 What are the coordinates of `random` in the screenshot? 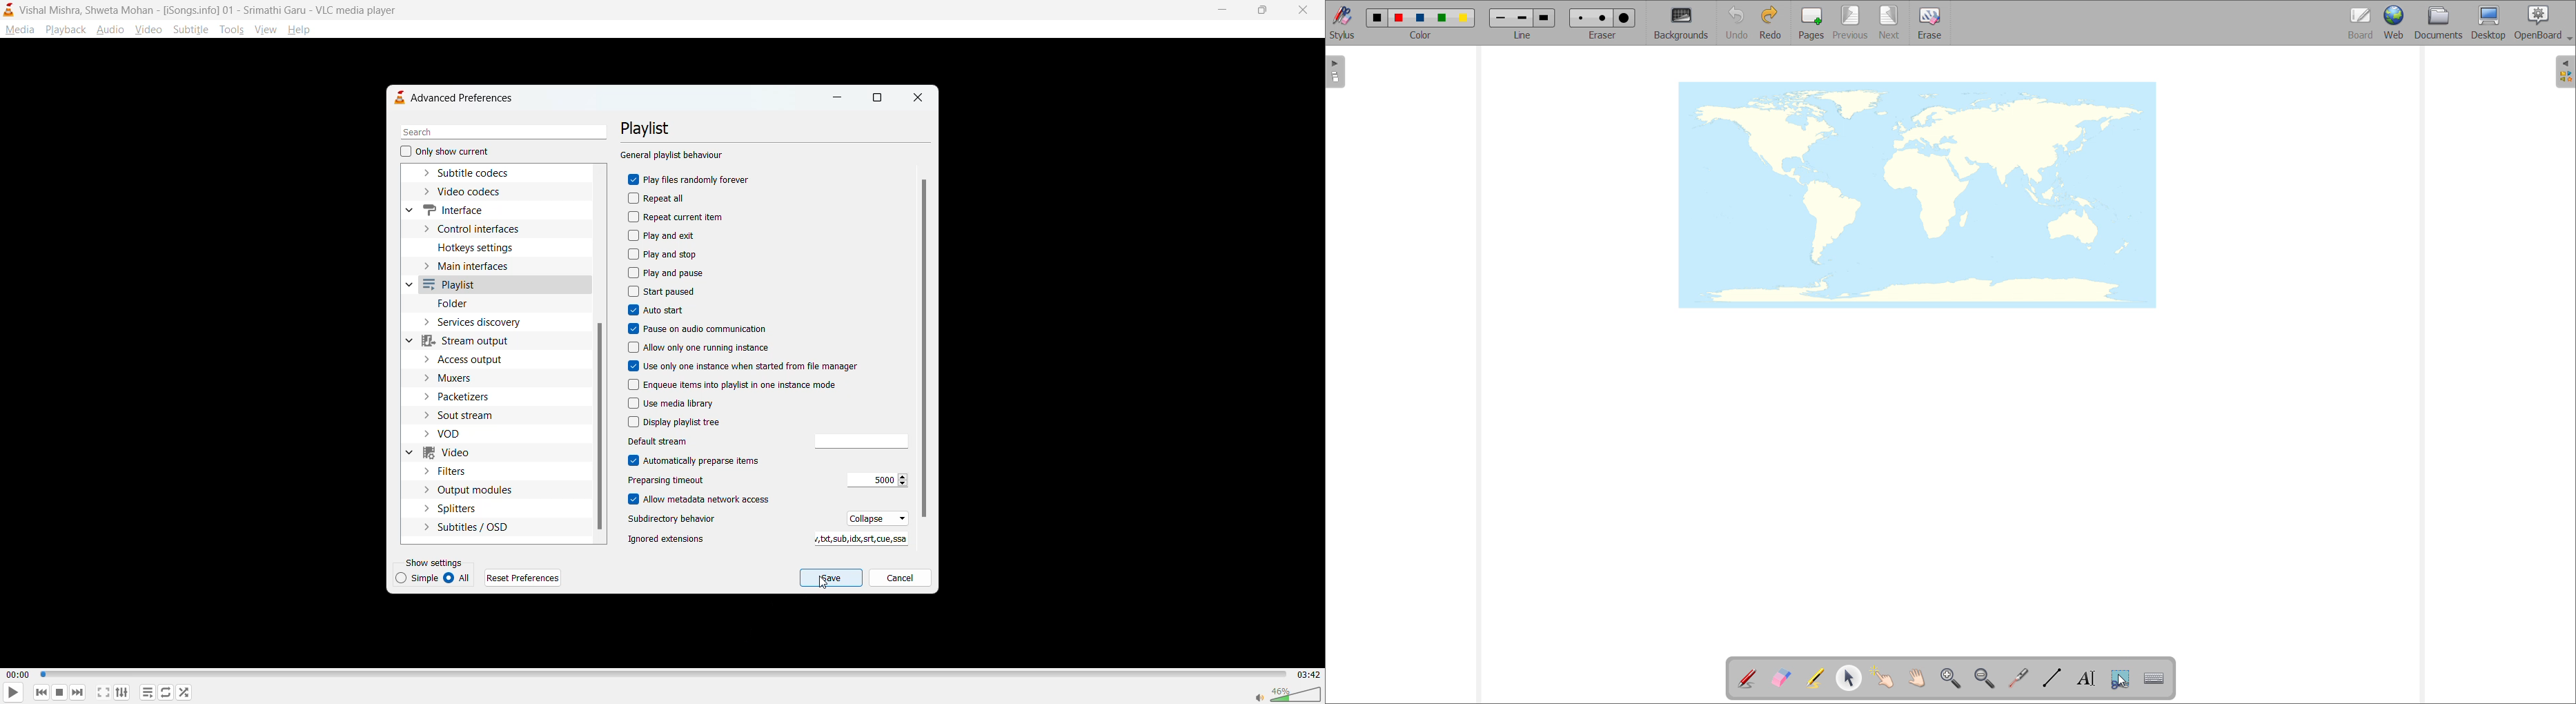 It's located at (184, 692).